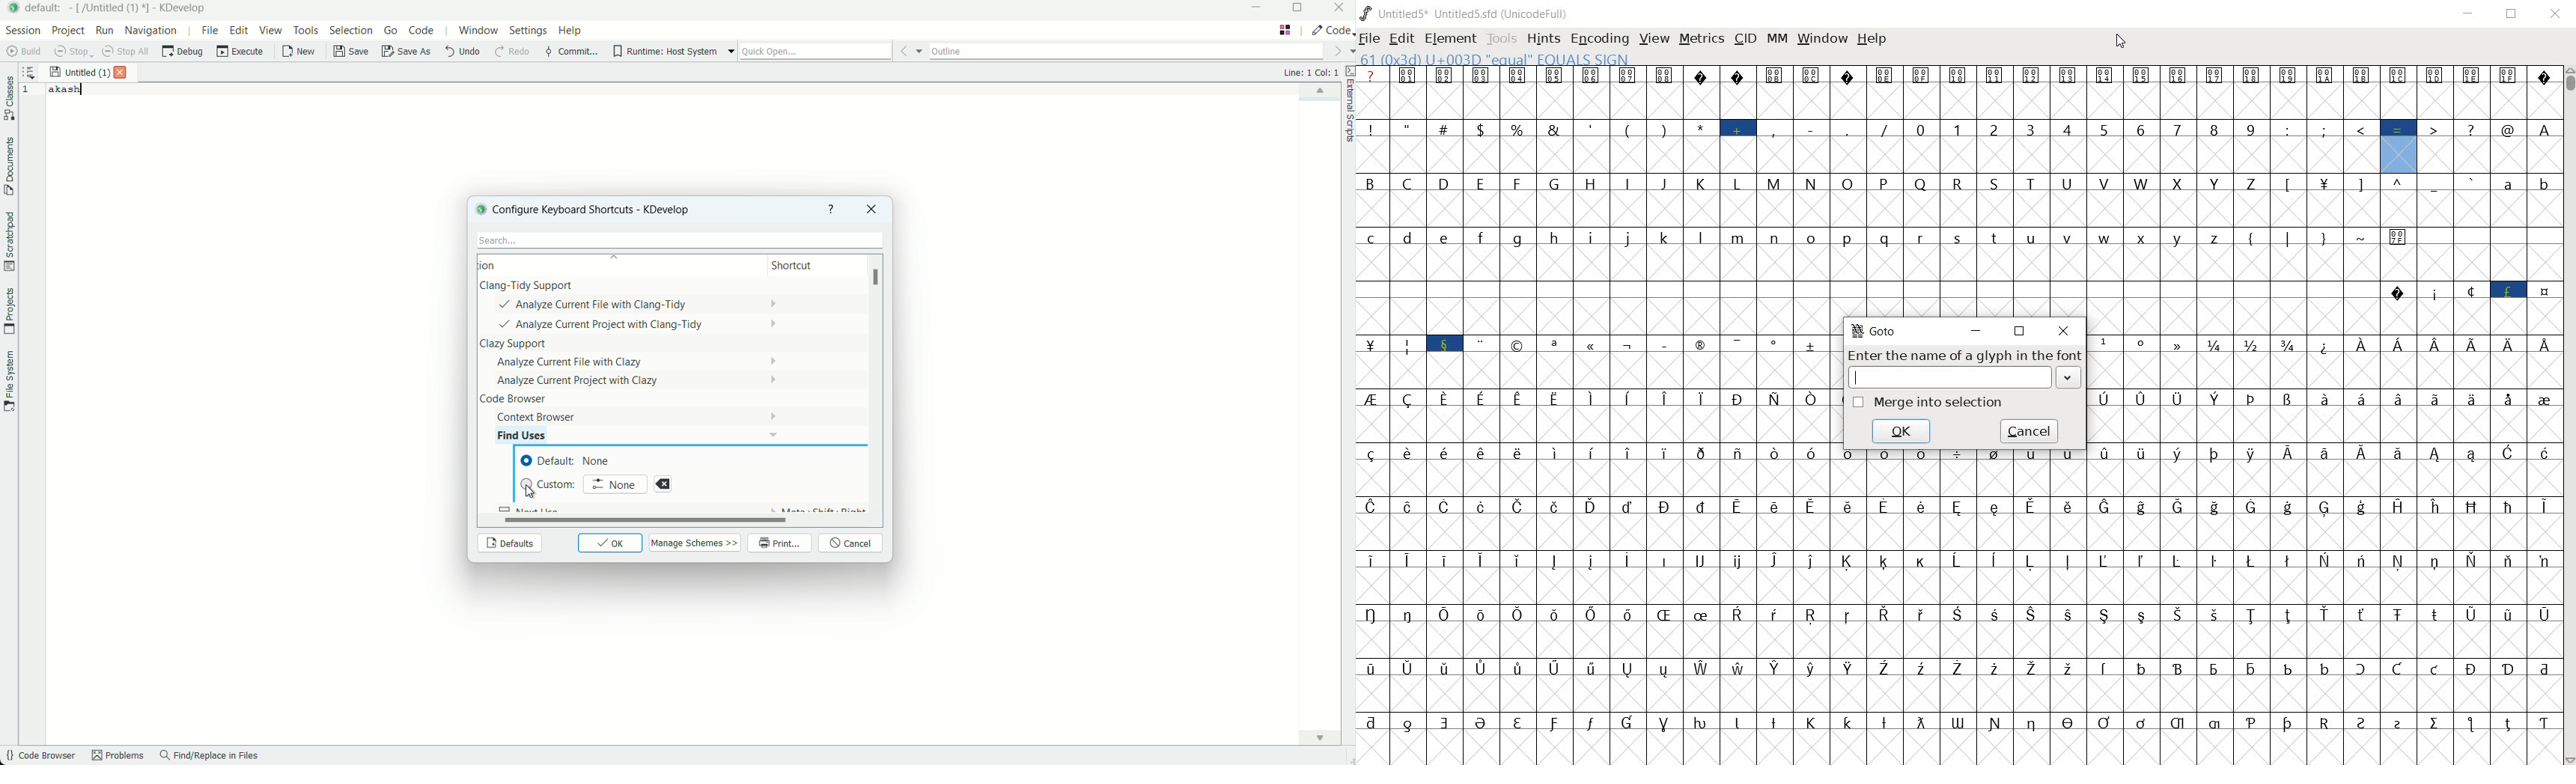 Image resolution: width=2576 pixels, height=784 pixels. Describe the element at coordinates (1496, 60) in the screenshot. I see `61 (0x3d) U+003D "equal" EQUALS SIGN` at that location.